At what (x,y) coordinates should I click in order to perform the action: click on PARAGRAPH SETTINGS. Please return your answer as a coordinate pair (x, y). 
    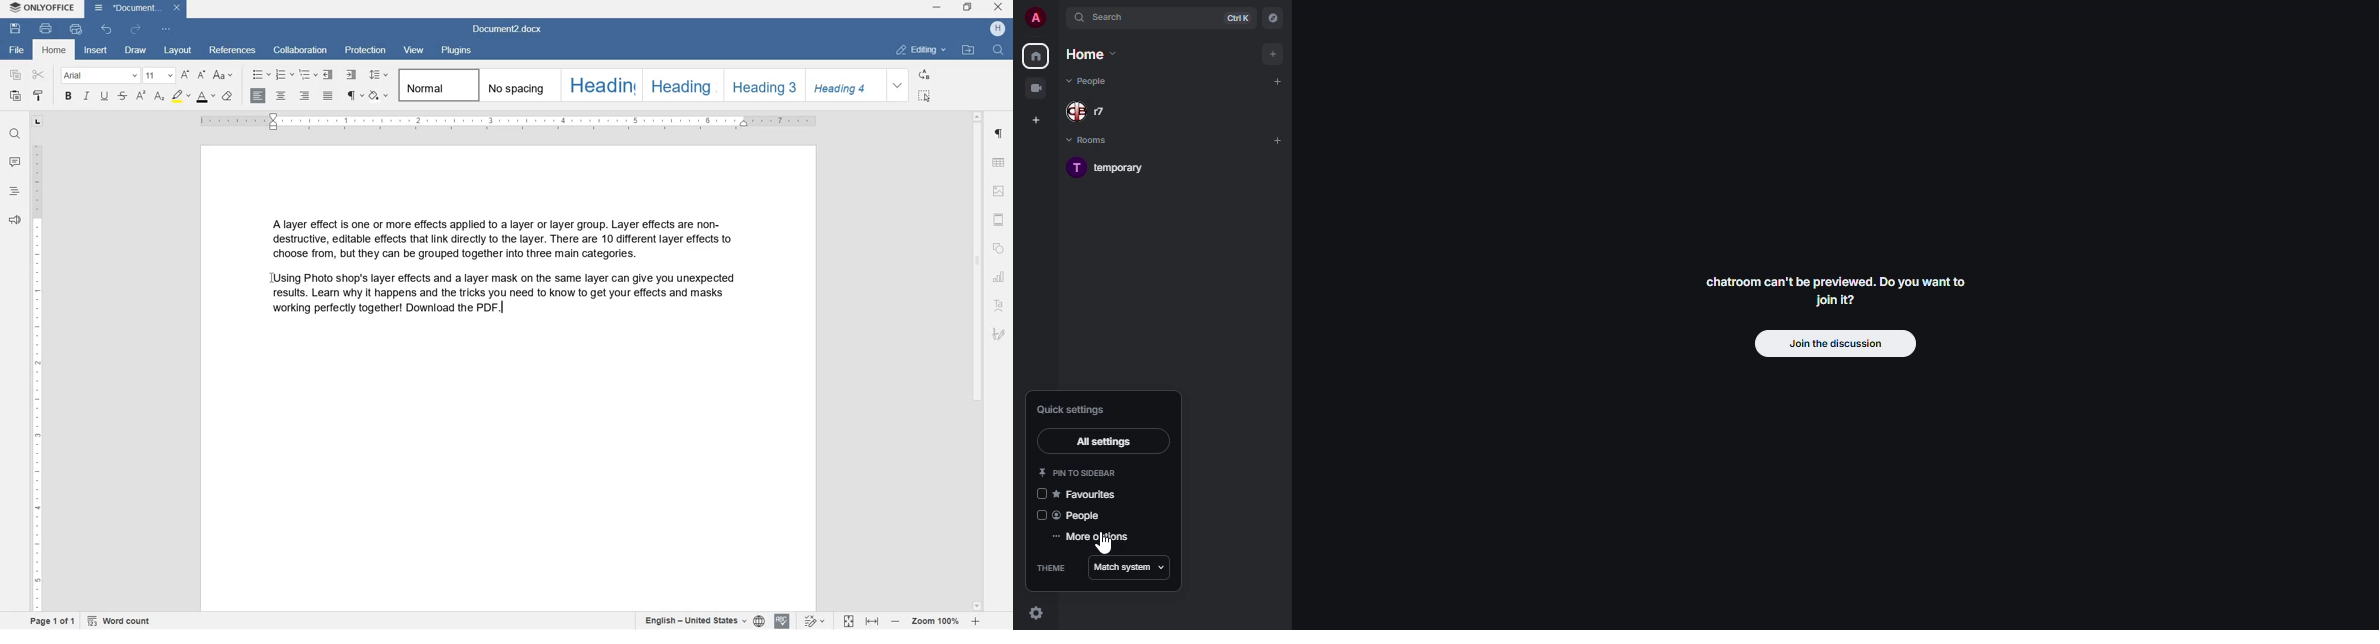
    Looking at the image, I should click on (355, 97).